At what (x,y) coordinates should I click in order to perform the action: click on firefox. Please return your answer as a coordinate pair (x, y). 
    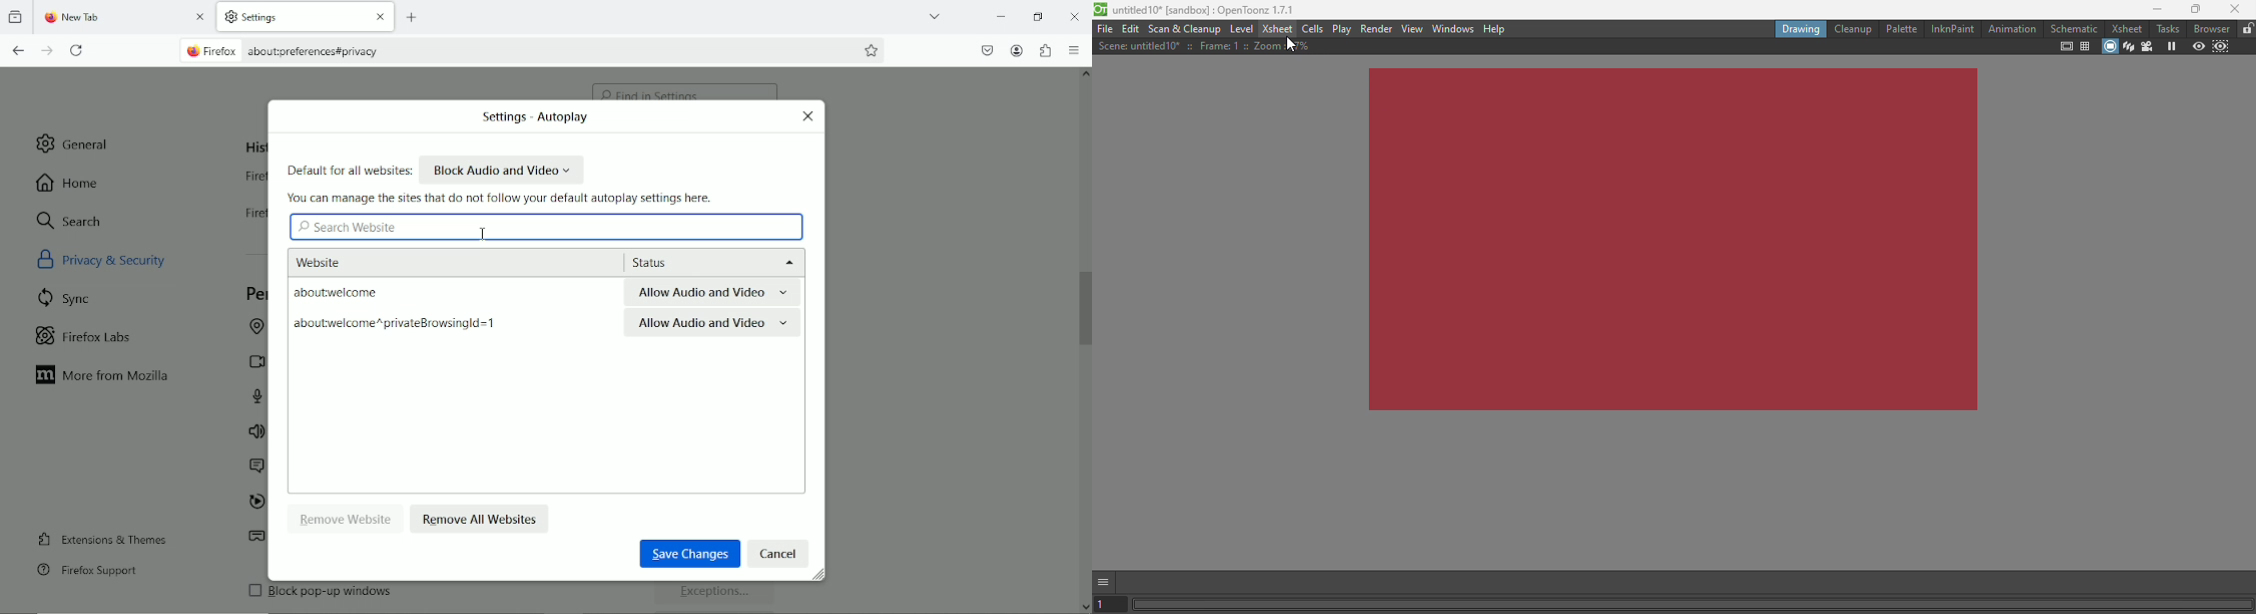
    Looking at the image, I should click on (224, 52).